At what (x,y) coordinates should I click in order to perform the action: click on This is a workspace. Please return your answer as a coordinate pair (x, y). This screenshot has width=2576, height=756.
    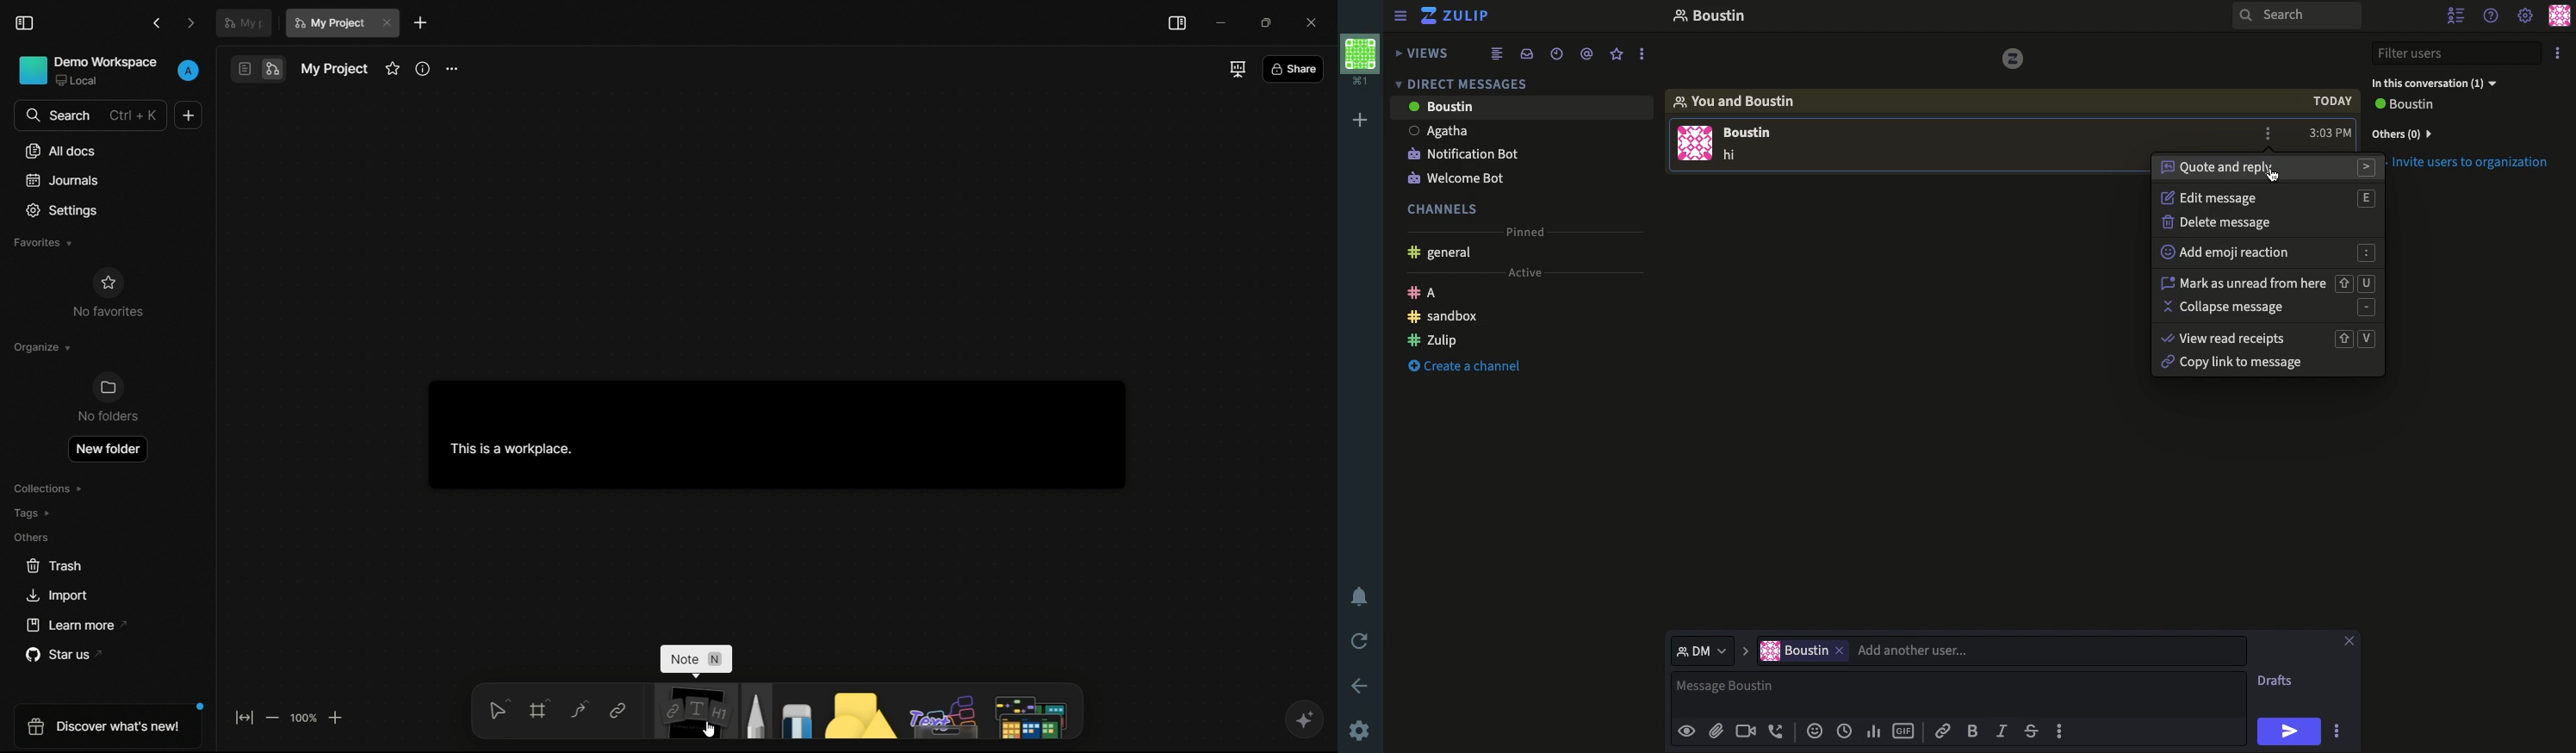
    Looking at the image, I should click on (768, 433).